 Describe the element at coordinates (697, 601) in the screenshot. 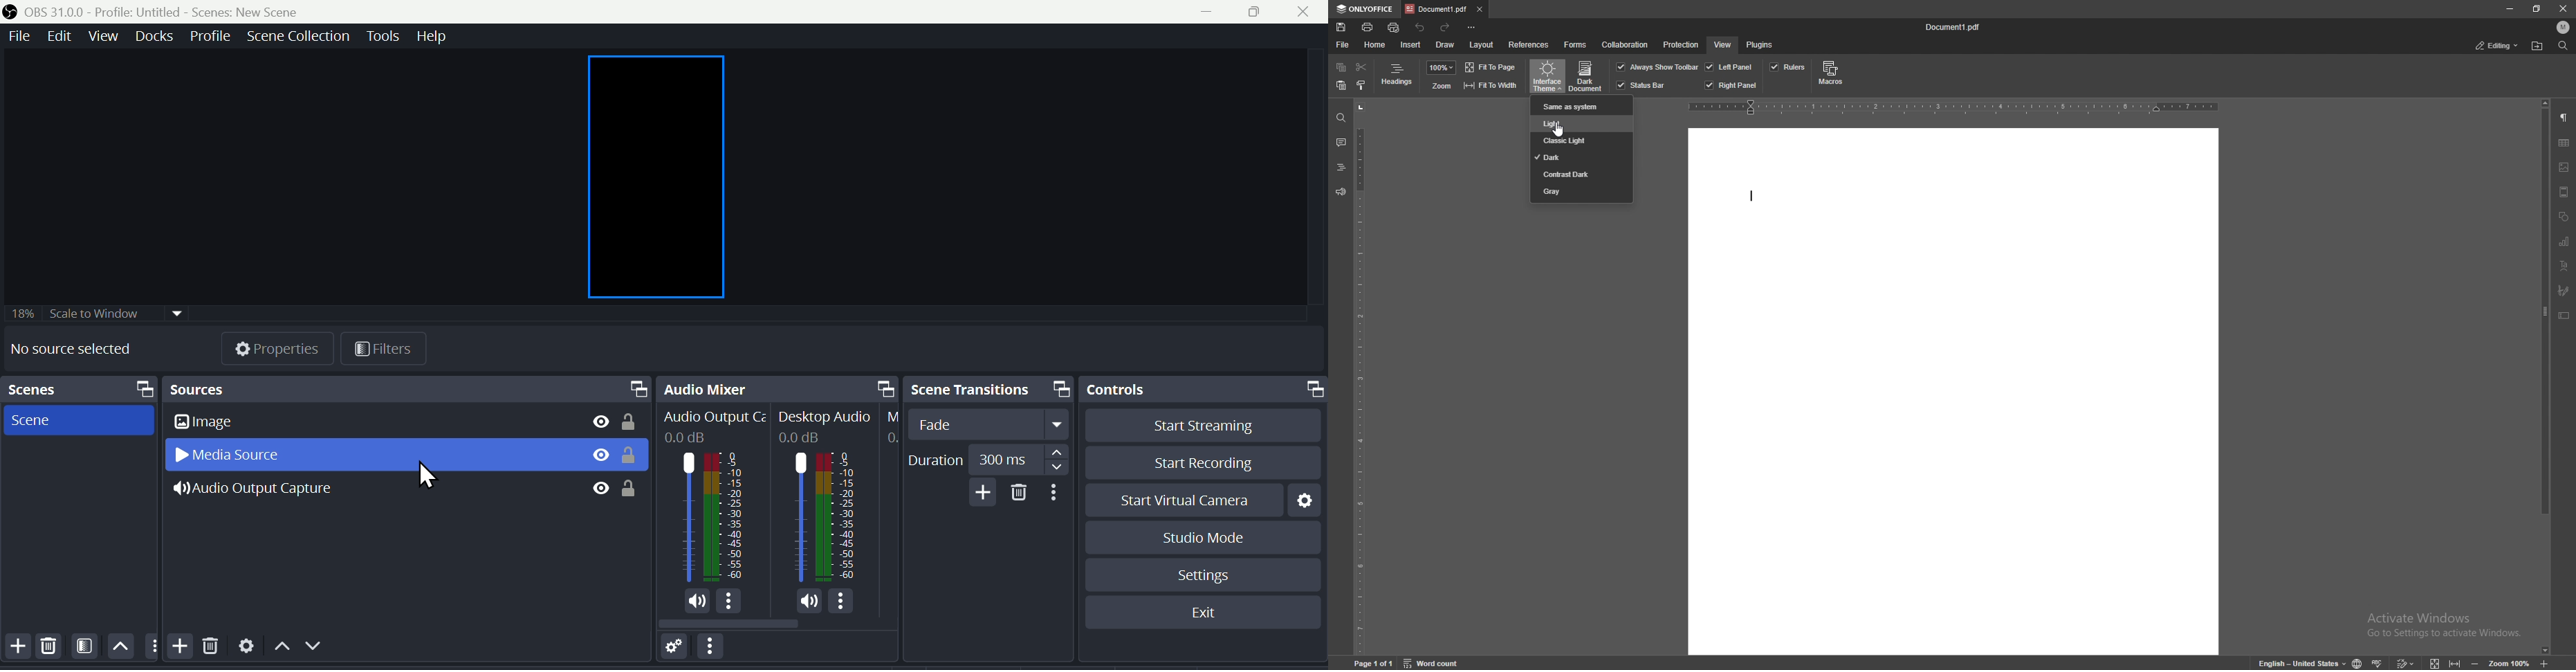

I see `Sound` at that location.